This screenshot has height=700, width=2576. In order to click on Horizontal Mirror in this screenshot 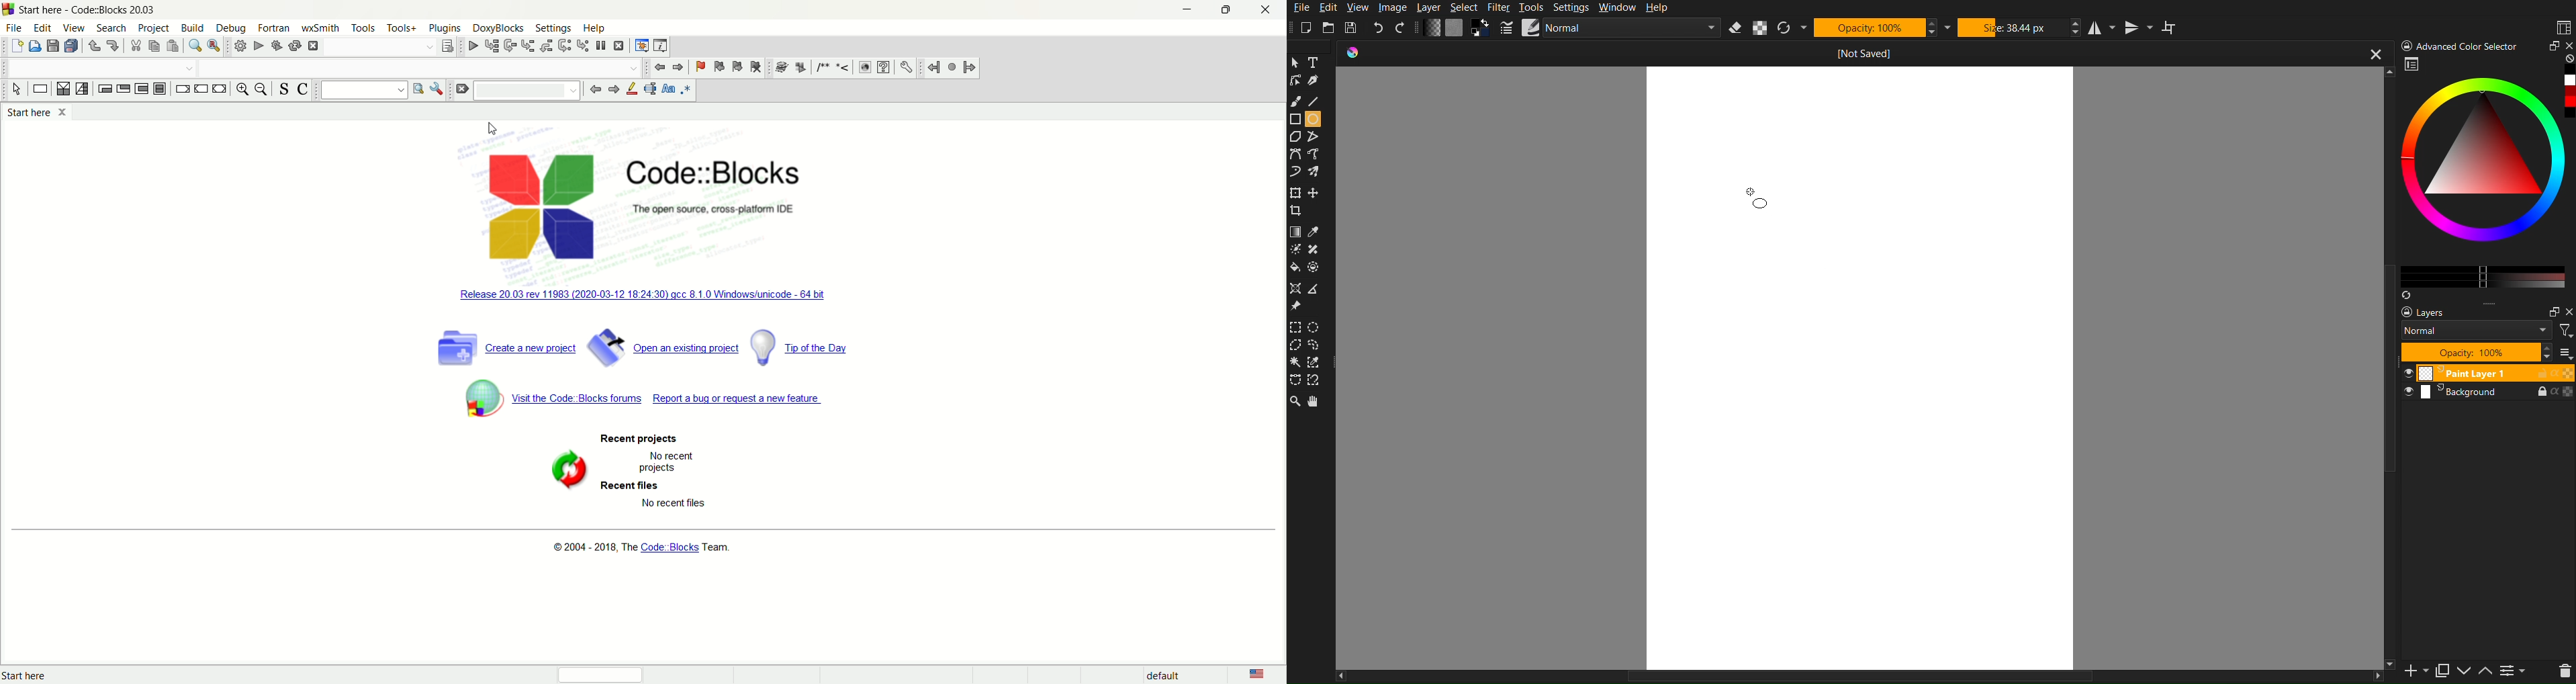, I will do `click(2105, 28)`.